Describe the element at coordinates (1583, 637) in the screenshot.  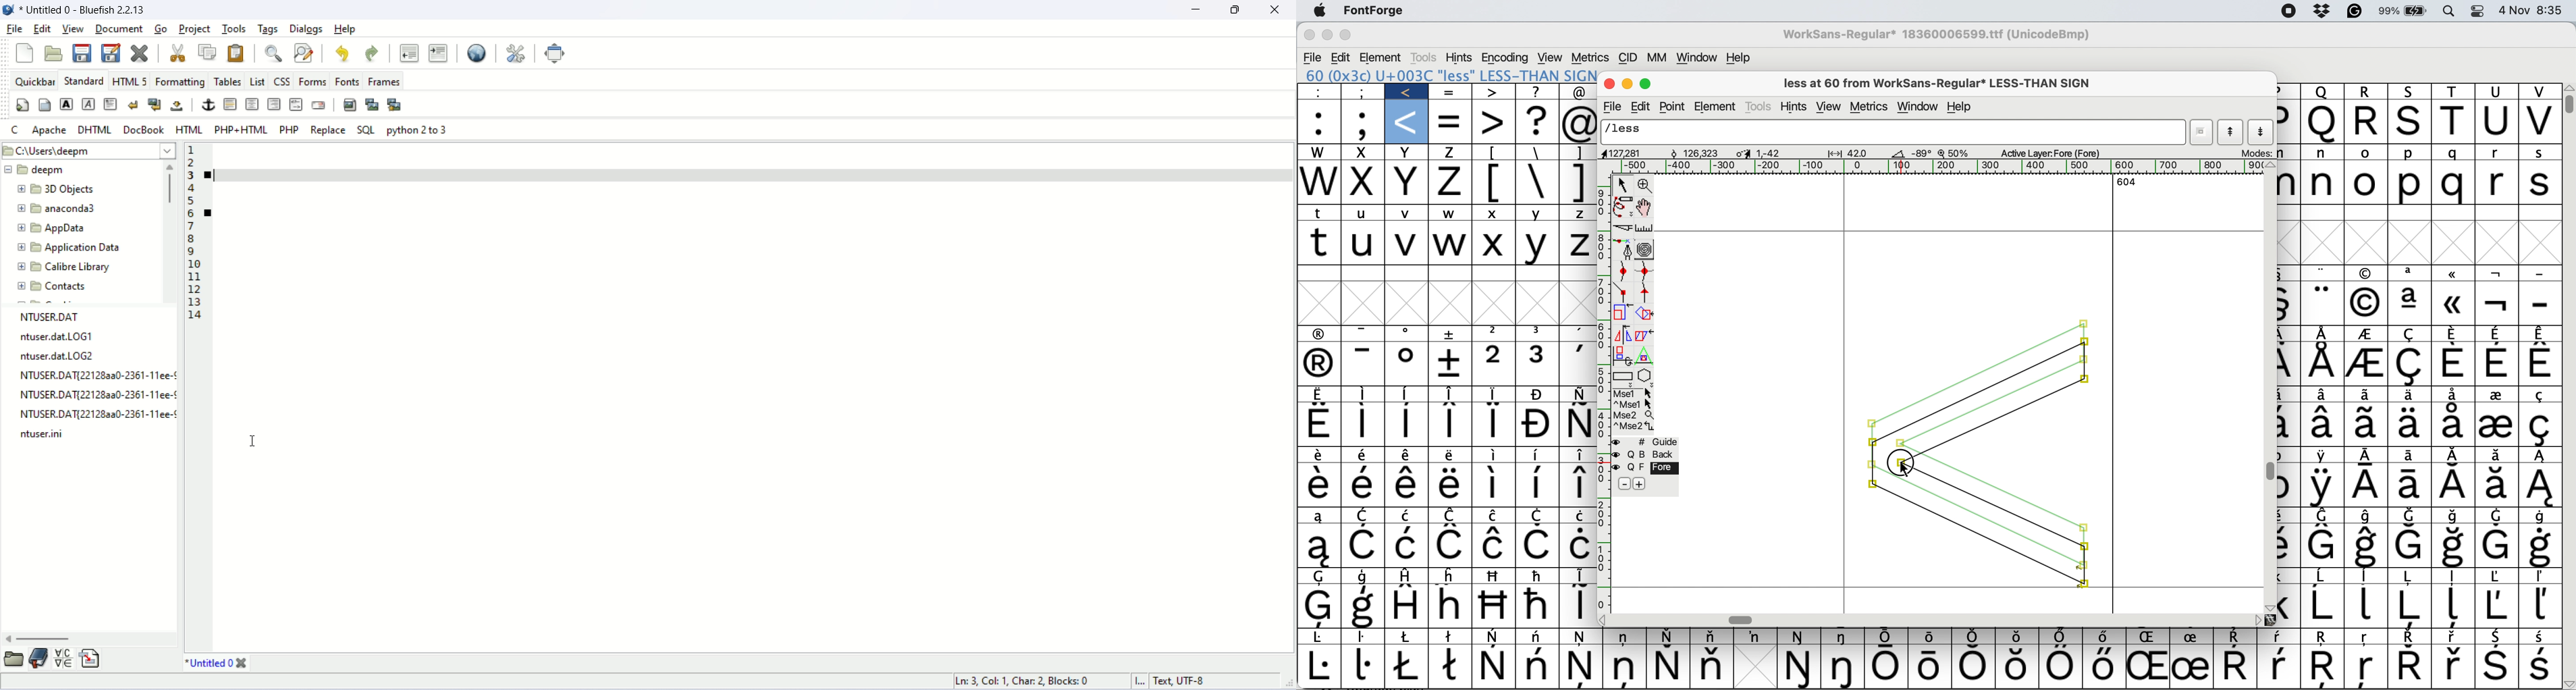
I see `Symbol` at that location.